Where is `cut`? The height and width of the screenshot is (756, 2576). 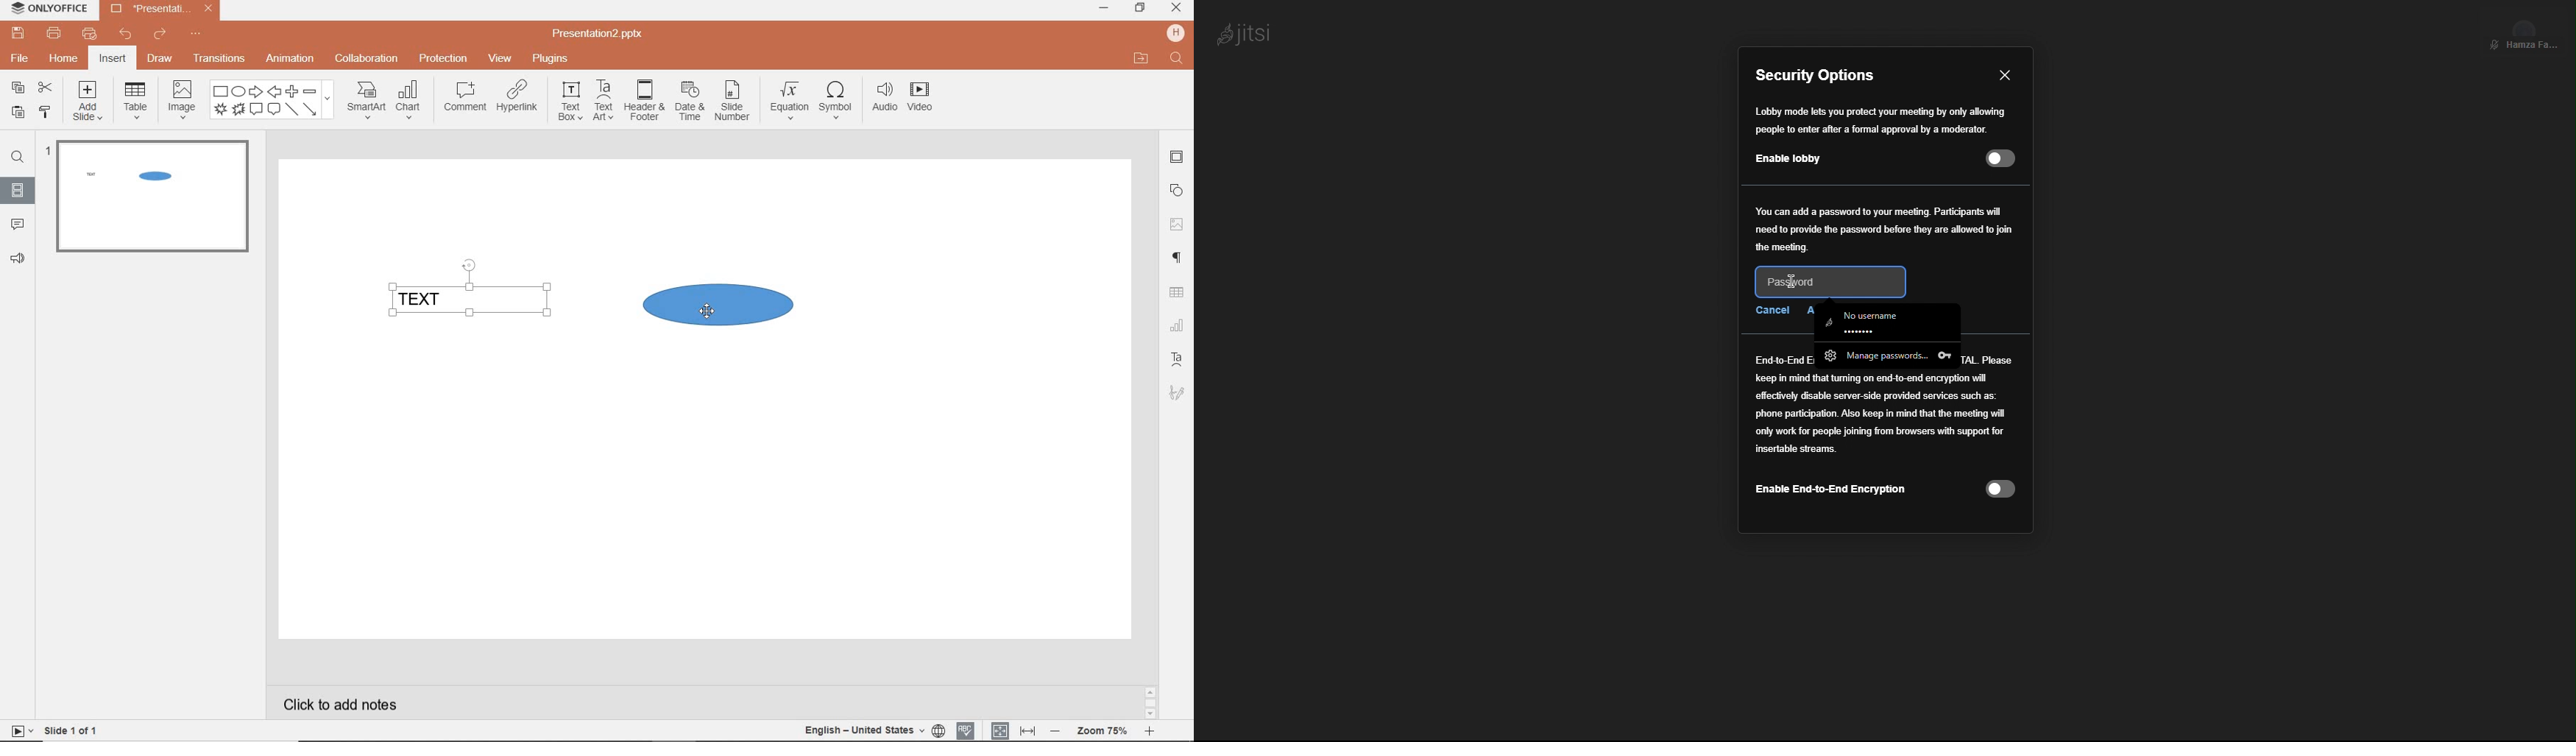
cut is located at coordinates (45, 89).